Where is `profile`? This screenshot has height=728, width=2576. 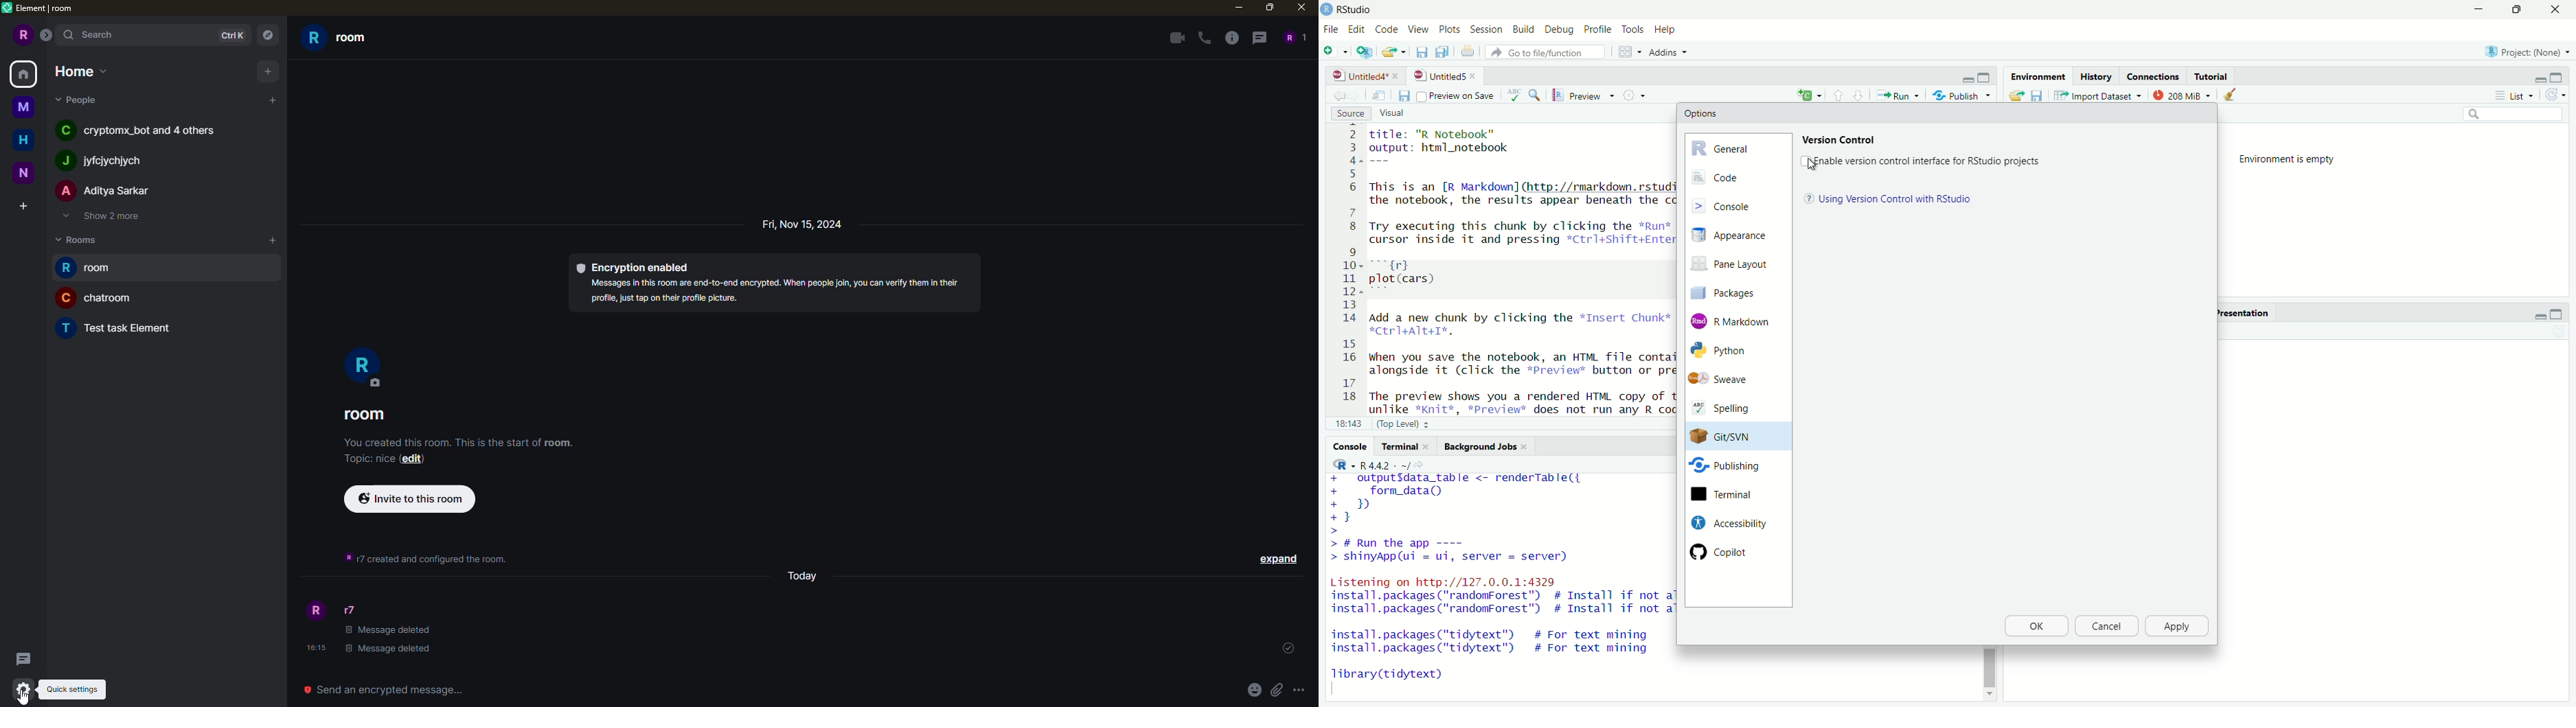 profile is located at coordinates (21, 35).